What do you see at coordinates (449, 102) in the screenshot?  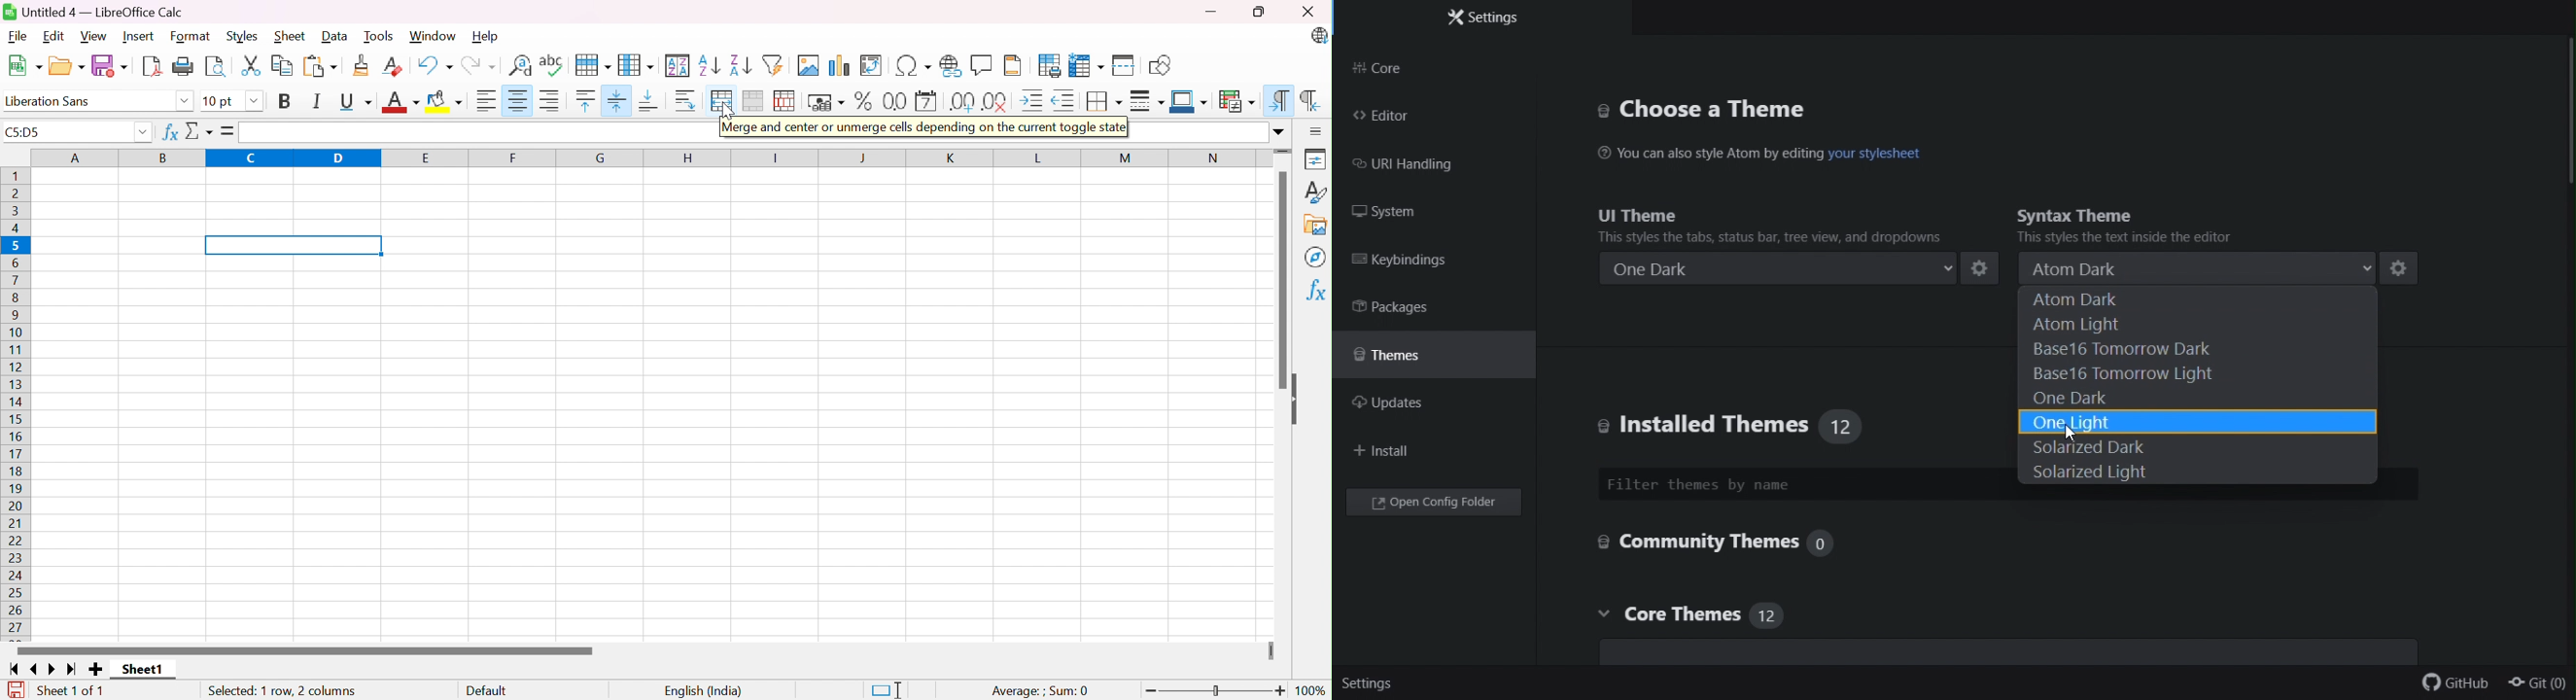 I see `Background Color` at bounding box center [449, 102].